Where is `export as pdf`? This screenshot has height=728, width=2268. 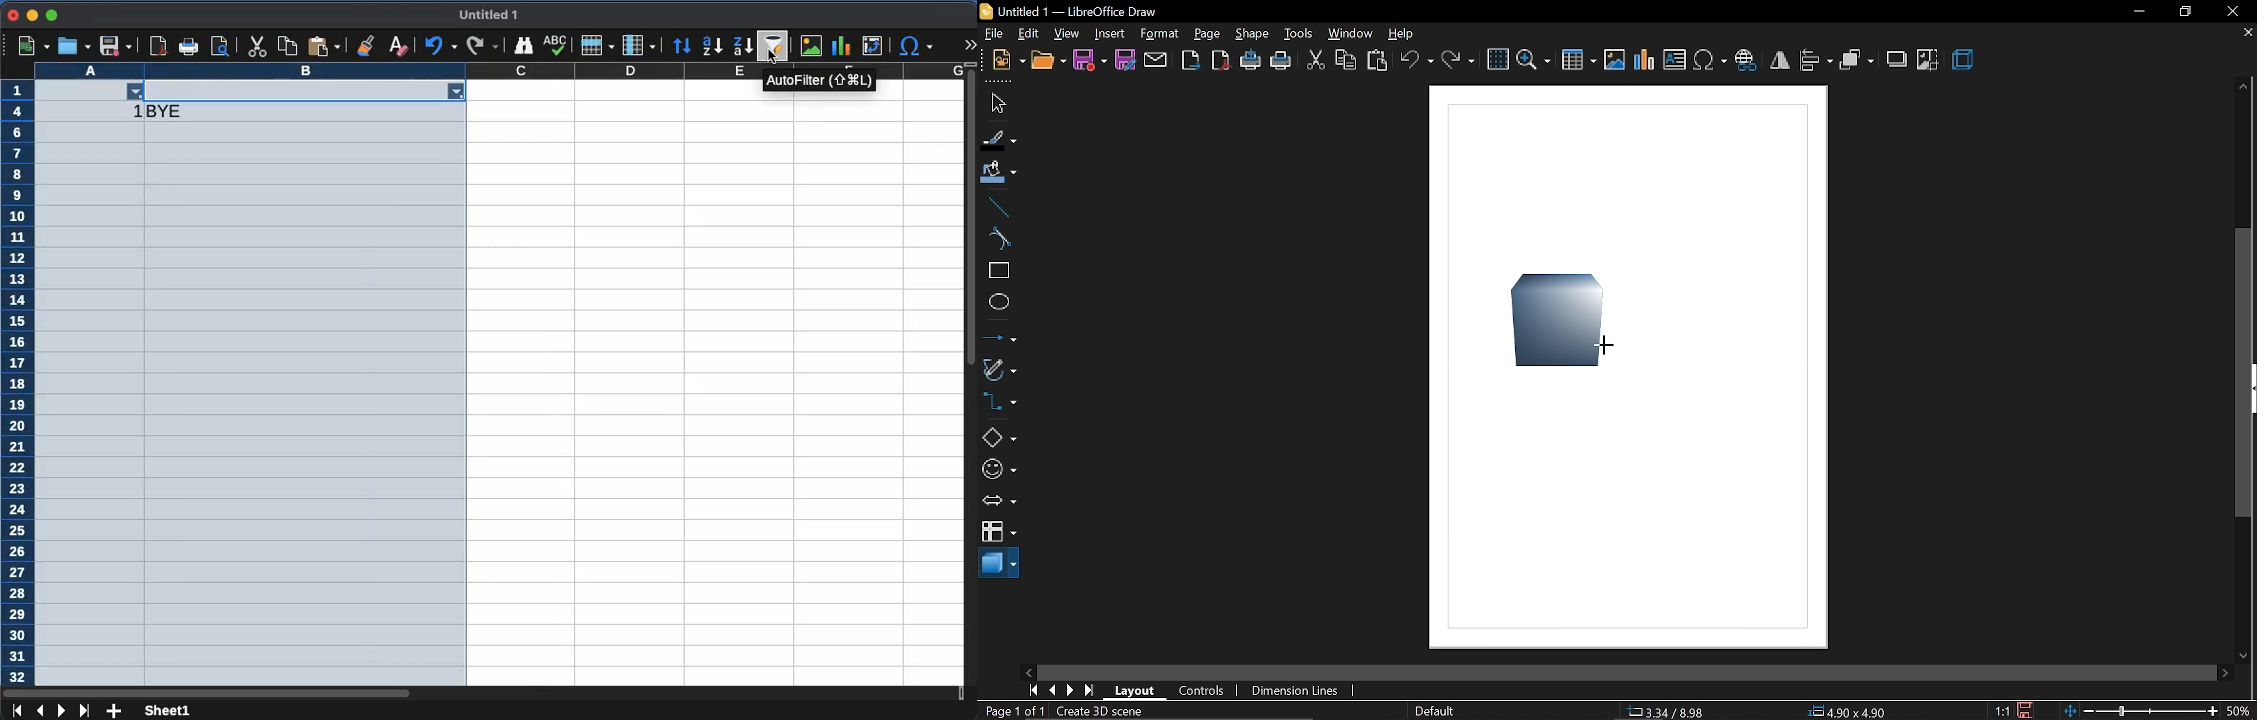 export as pdf is located at coordinates (1220, 61).